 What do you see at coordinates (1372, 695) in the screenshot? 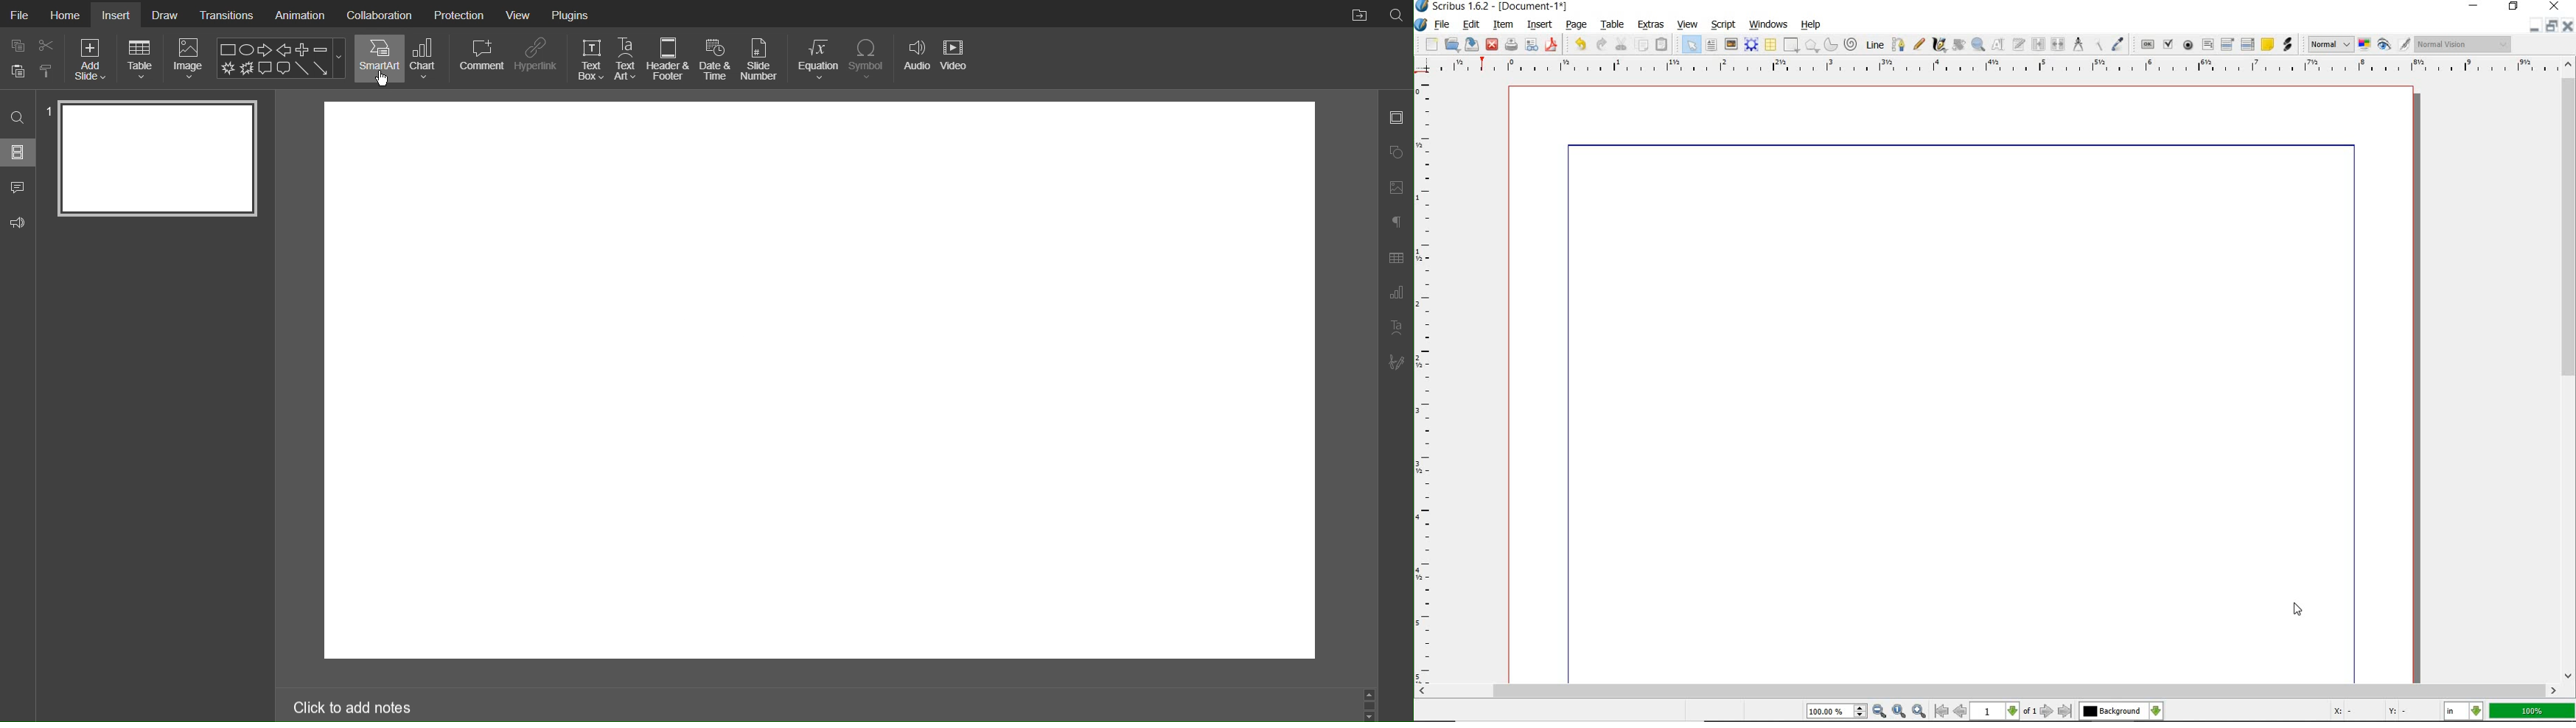
I see `up` at bounding box center [1372, 695].